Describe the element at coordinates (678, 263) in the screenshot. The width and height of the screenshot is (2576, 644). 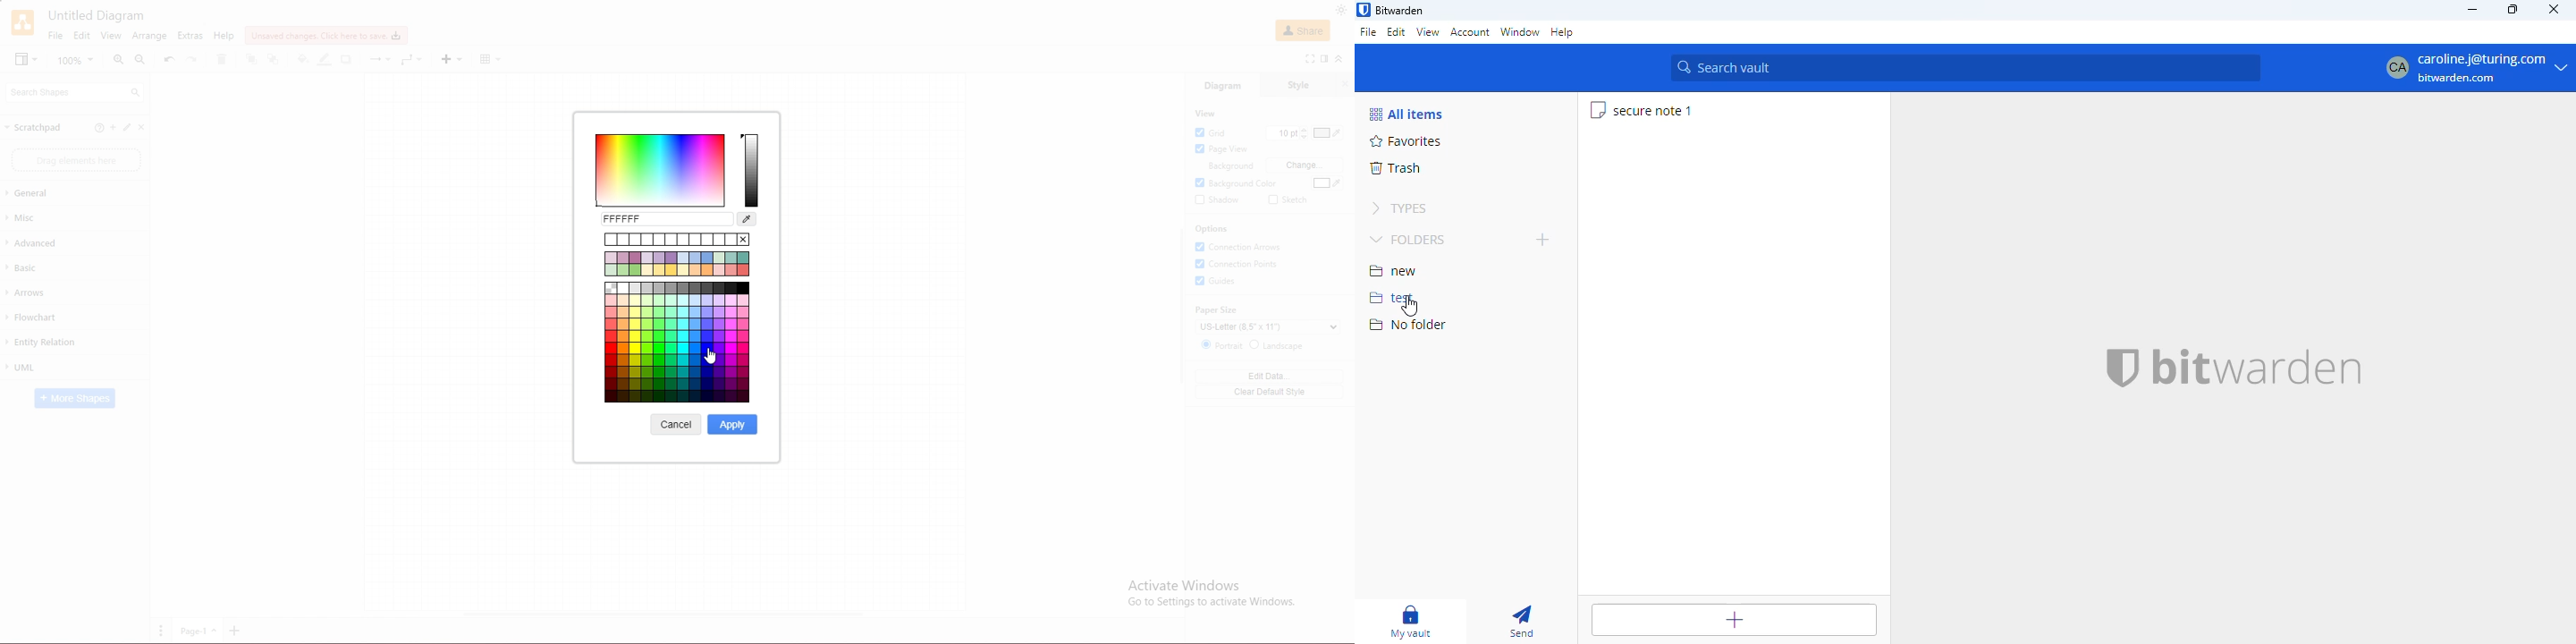
I see `color options` at that location.